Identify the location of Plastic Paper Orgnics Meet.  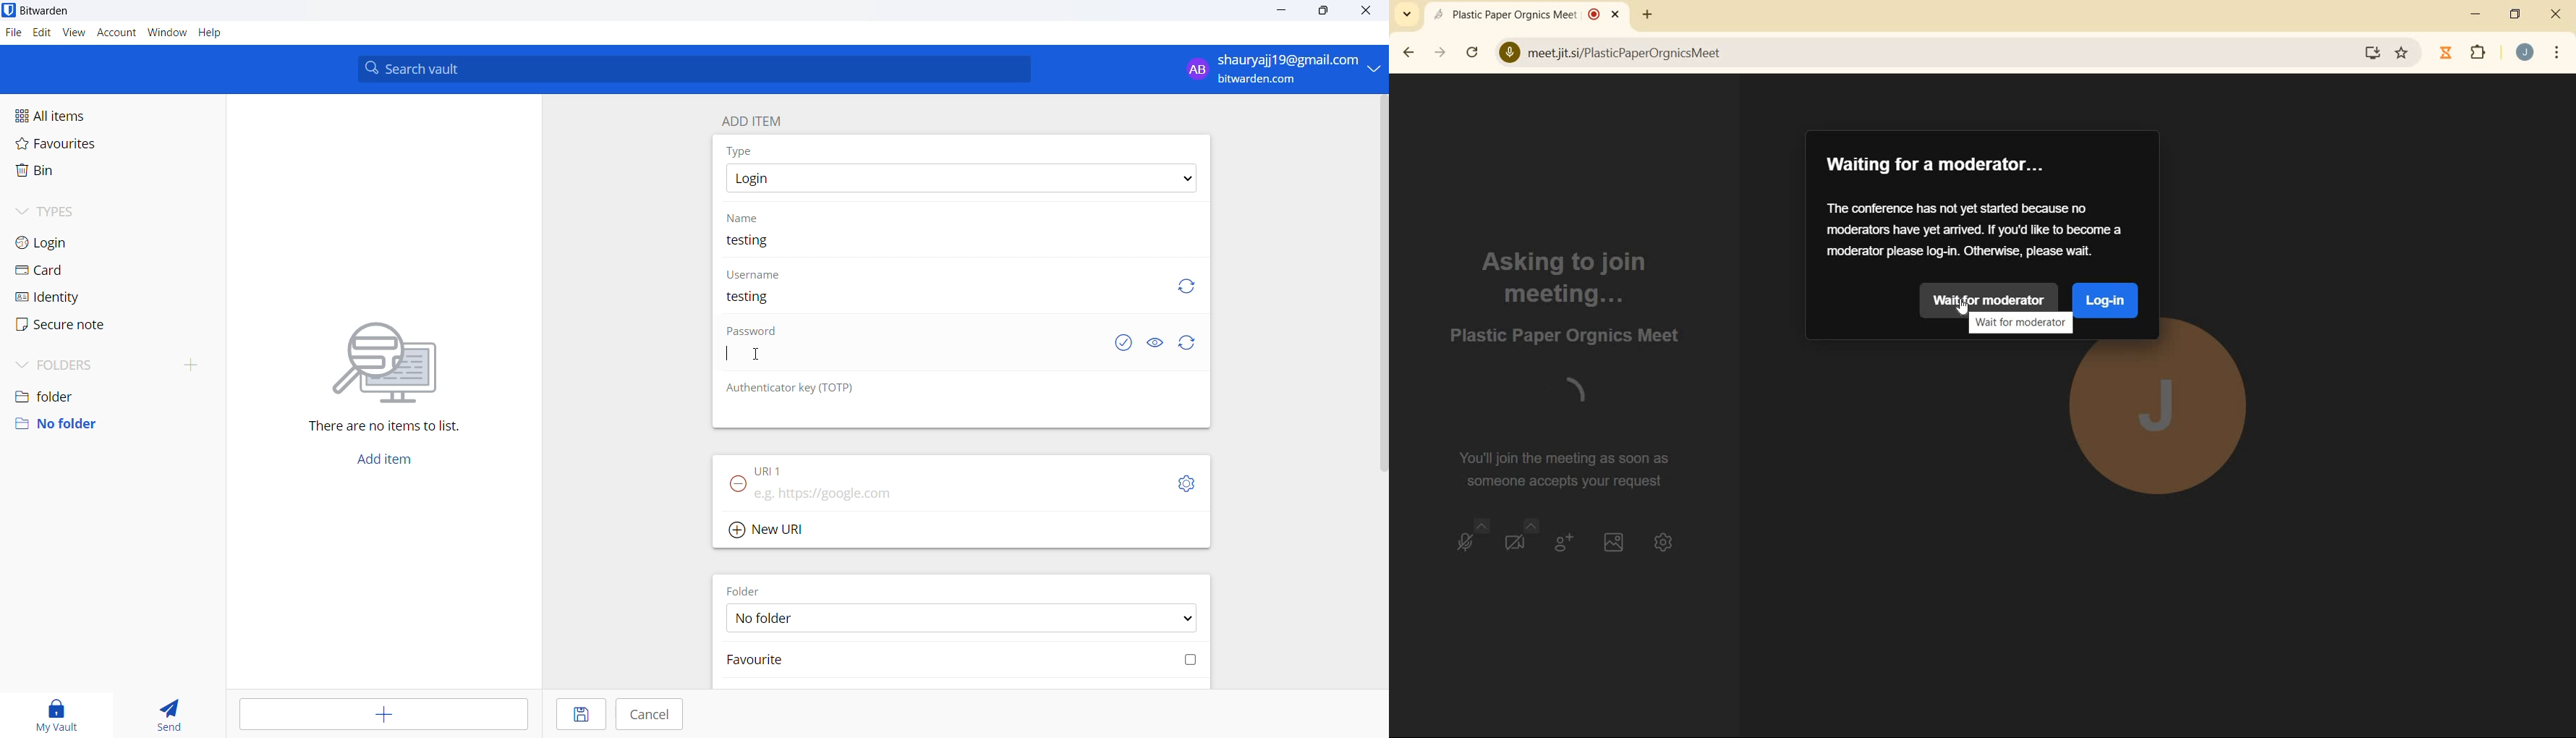
(1566, 335).